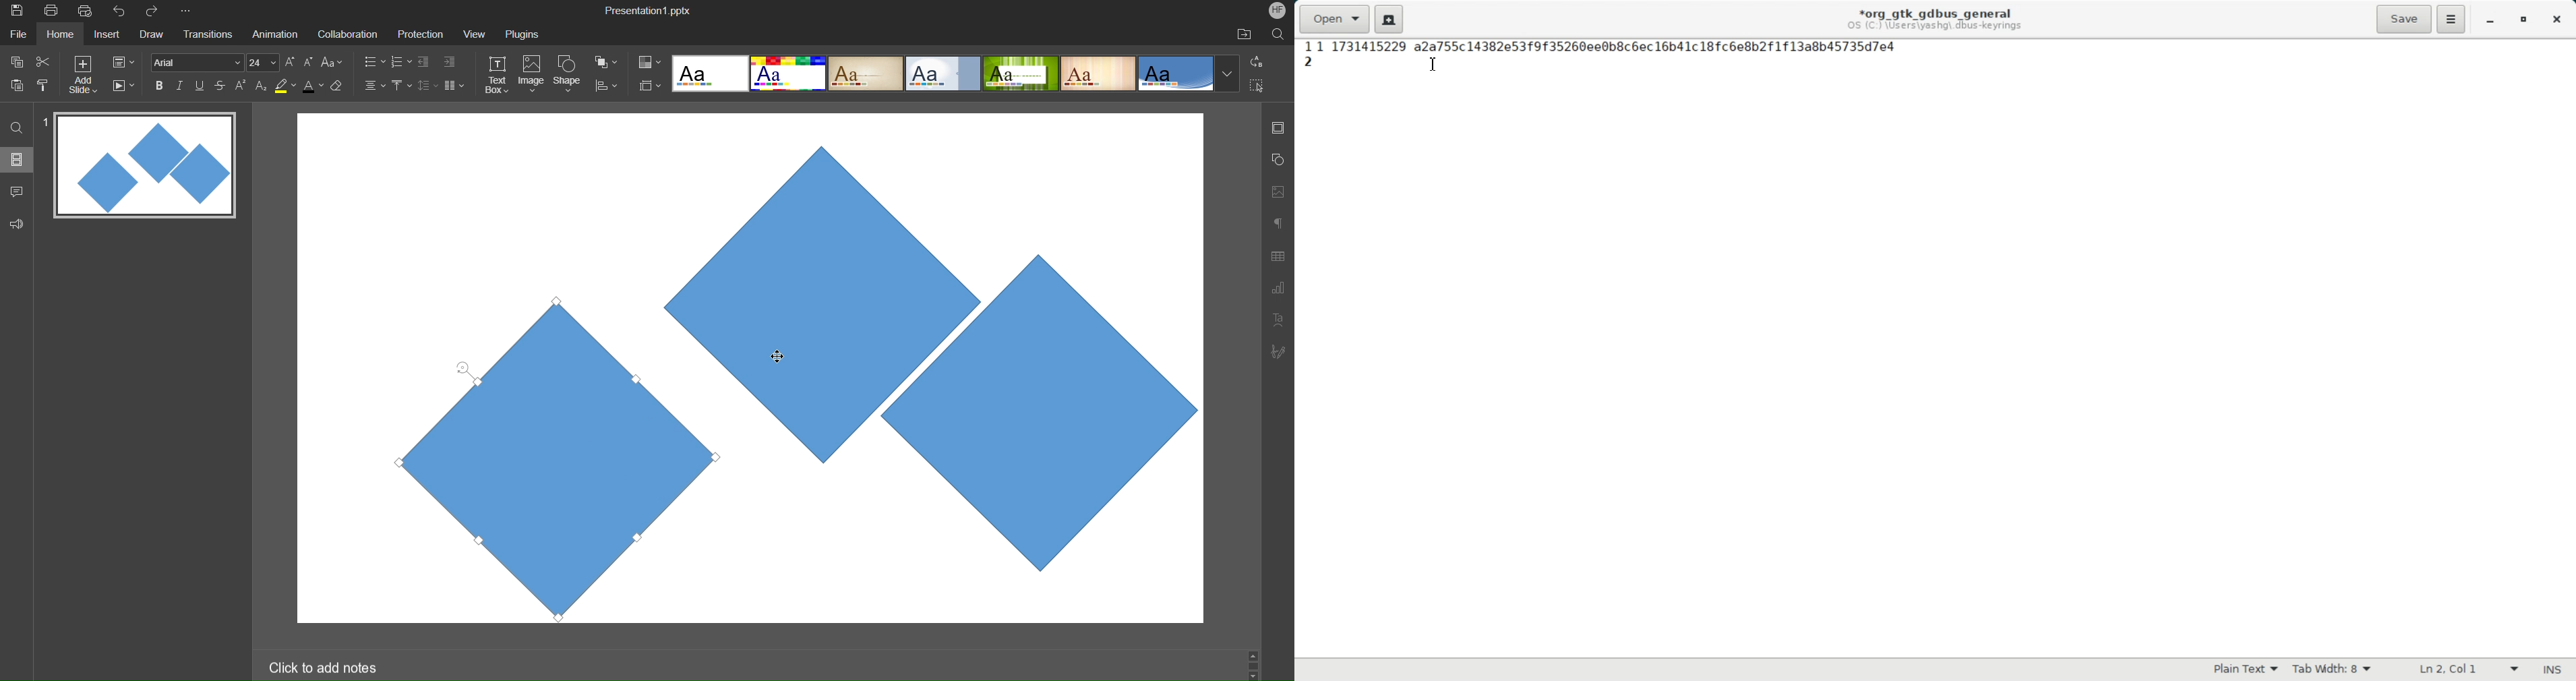  I want to click on open file location, so click(1244, 34).